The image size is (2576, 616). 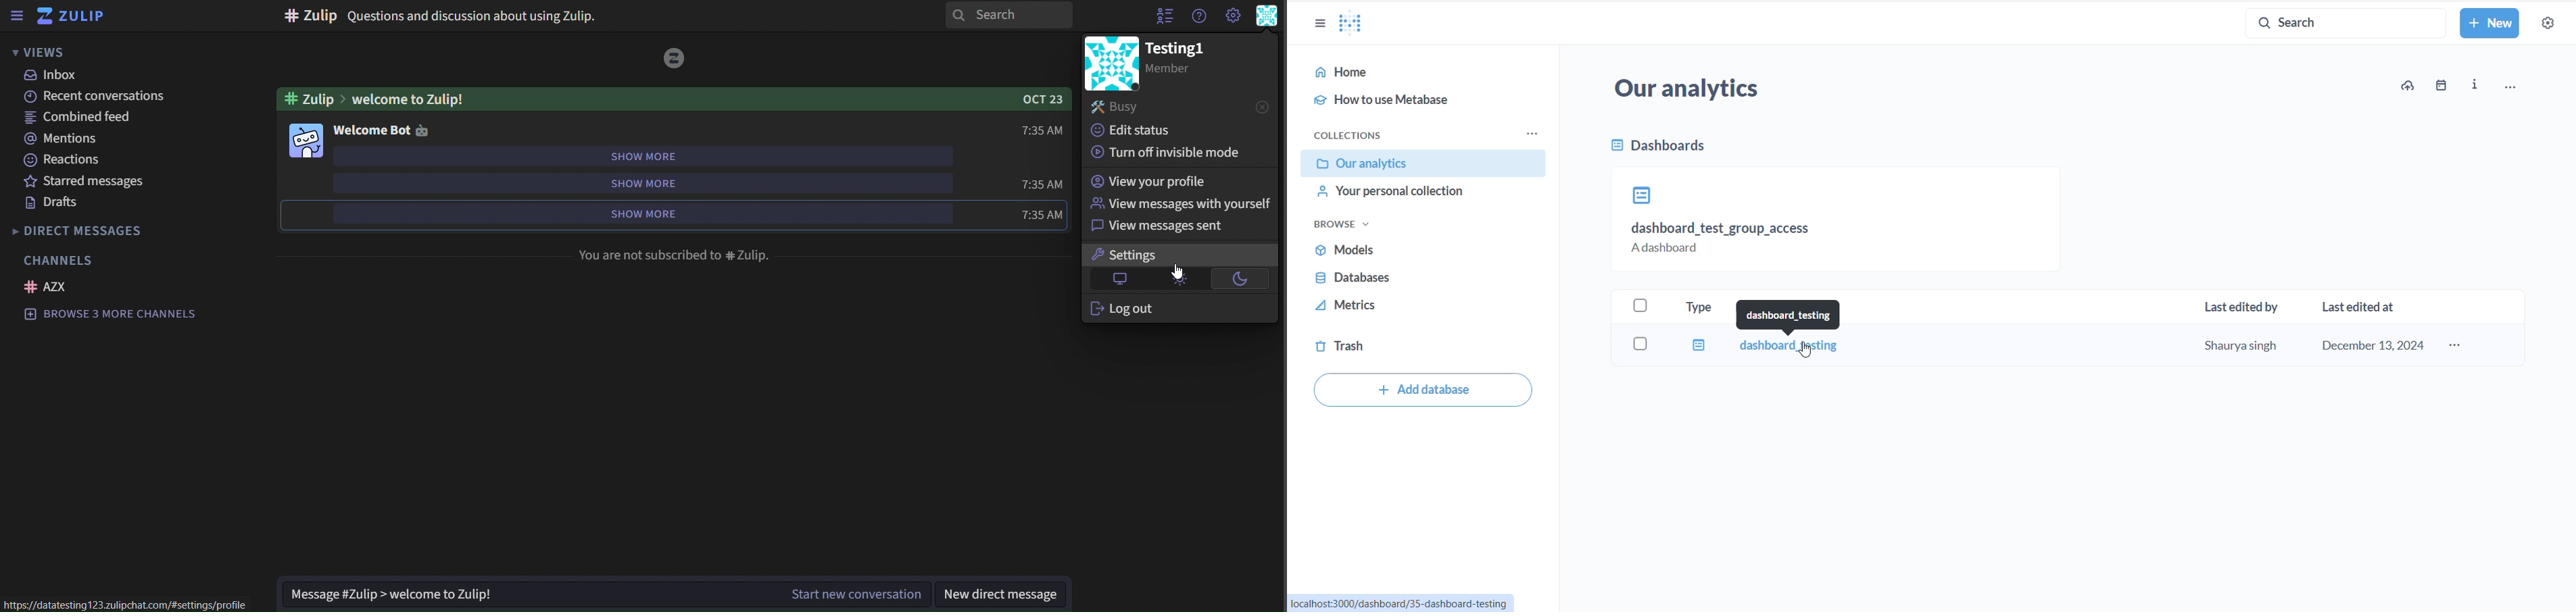 I want to click on image, so click(x=677, y=60).